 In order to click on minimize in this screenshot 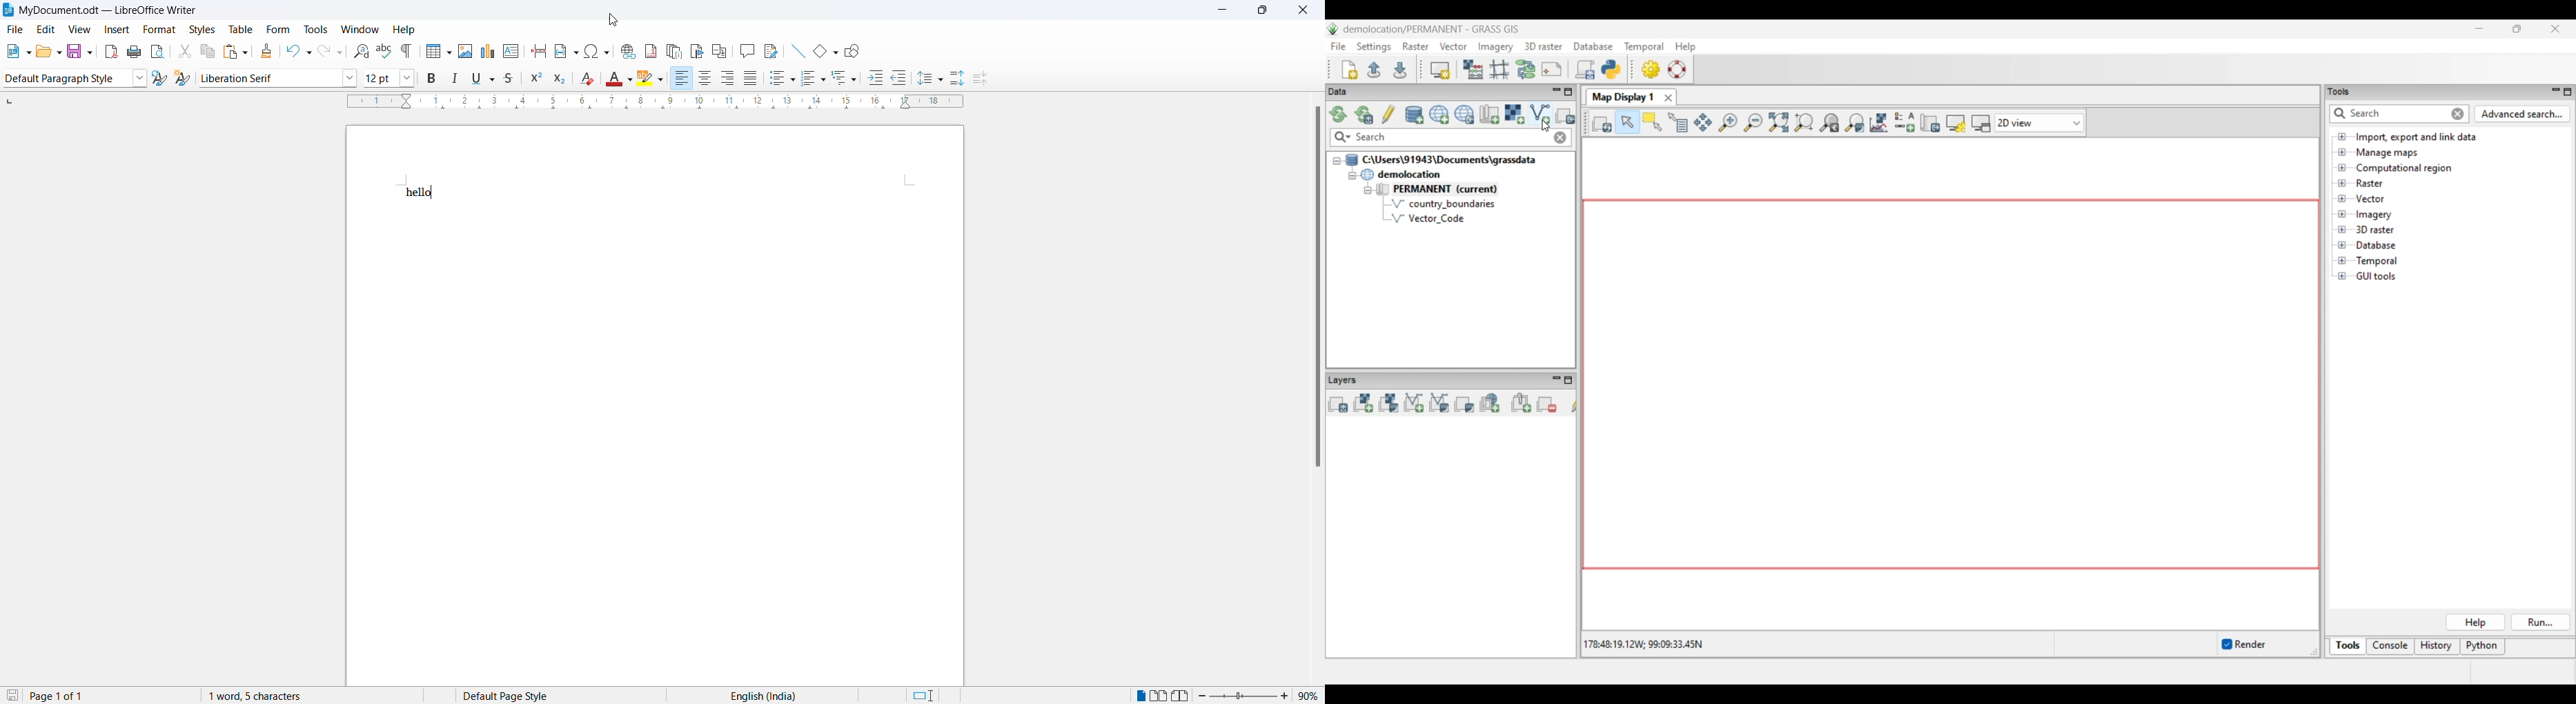, I will do `click(1225, 11)`.